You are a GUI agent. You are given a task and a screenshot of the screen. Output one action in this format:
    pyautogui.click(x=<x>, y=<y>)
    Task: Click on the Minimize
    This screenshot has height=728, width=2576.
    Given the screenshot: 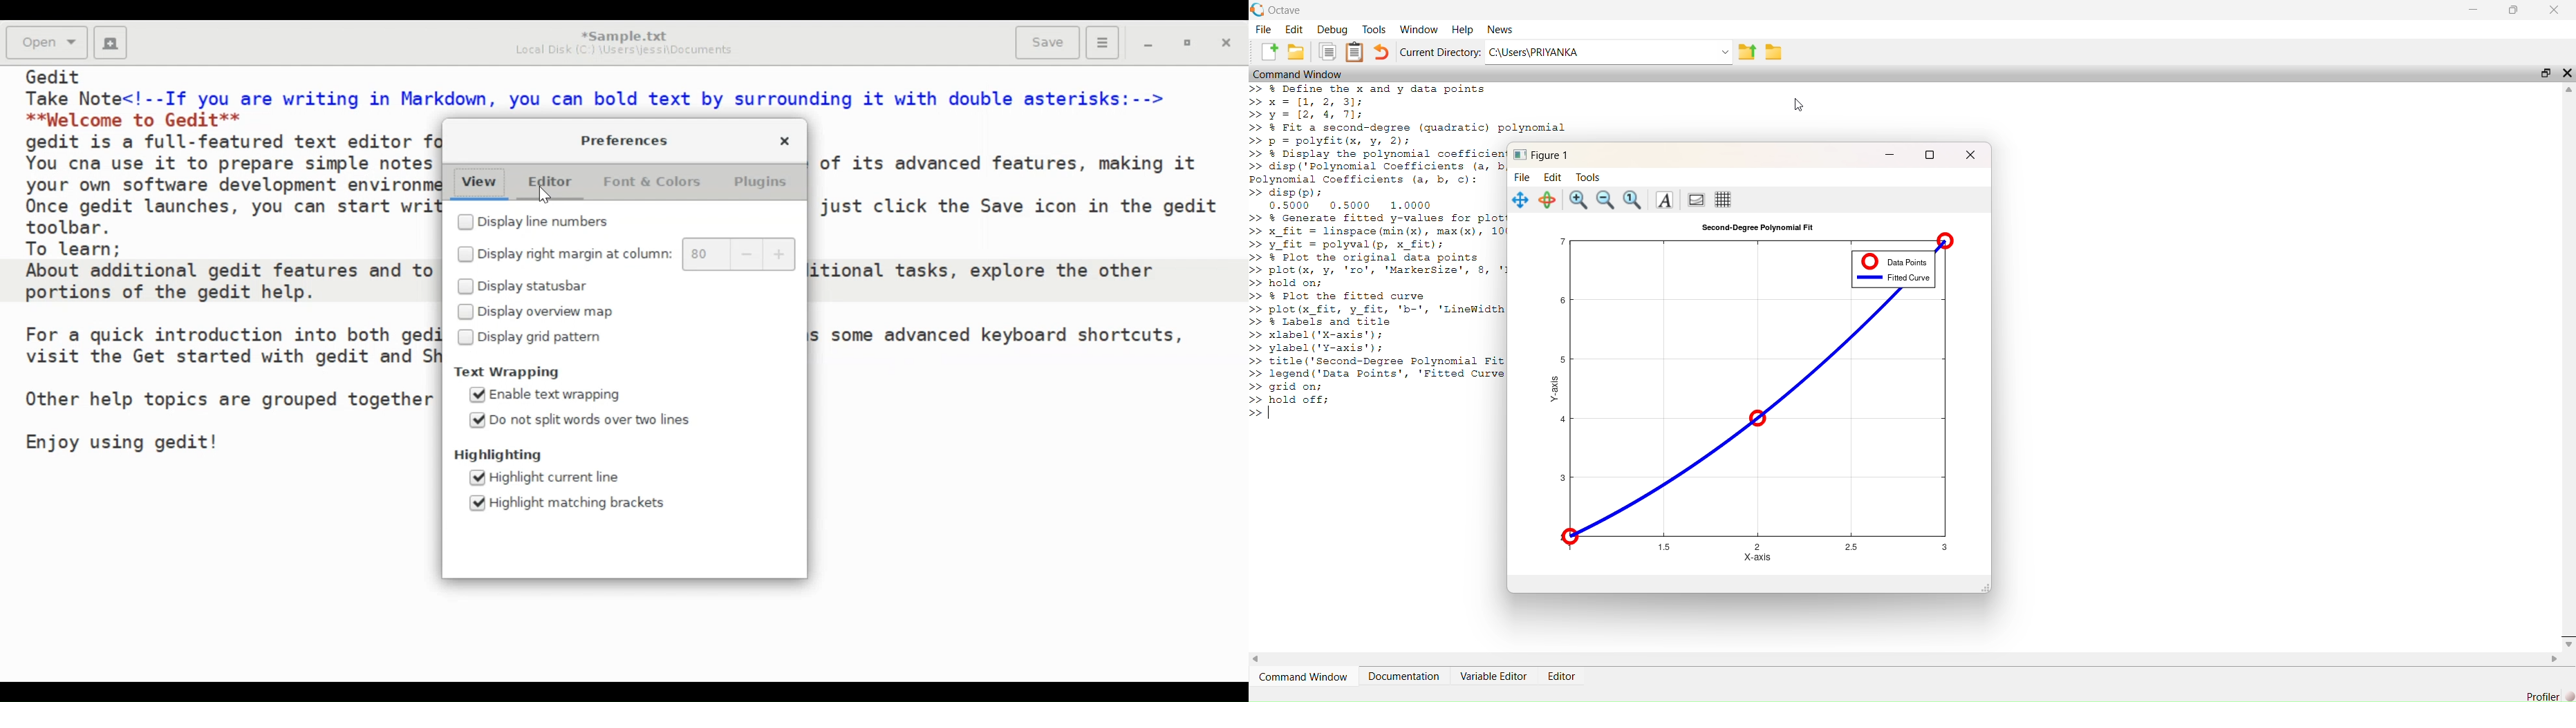 What is the action you would take?
    pyautogui.click(x=1890, y=153)
    